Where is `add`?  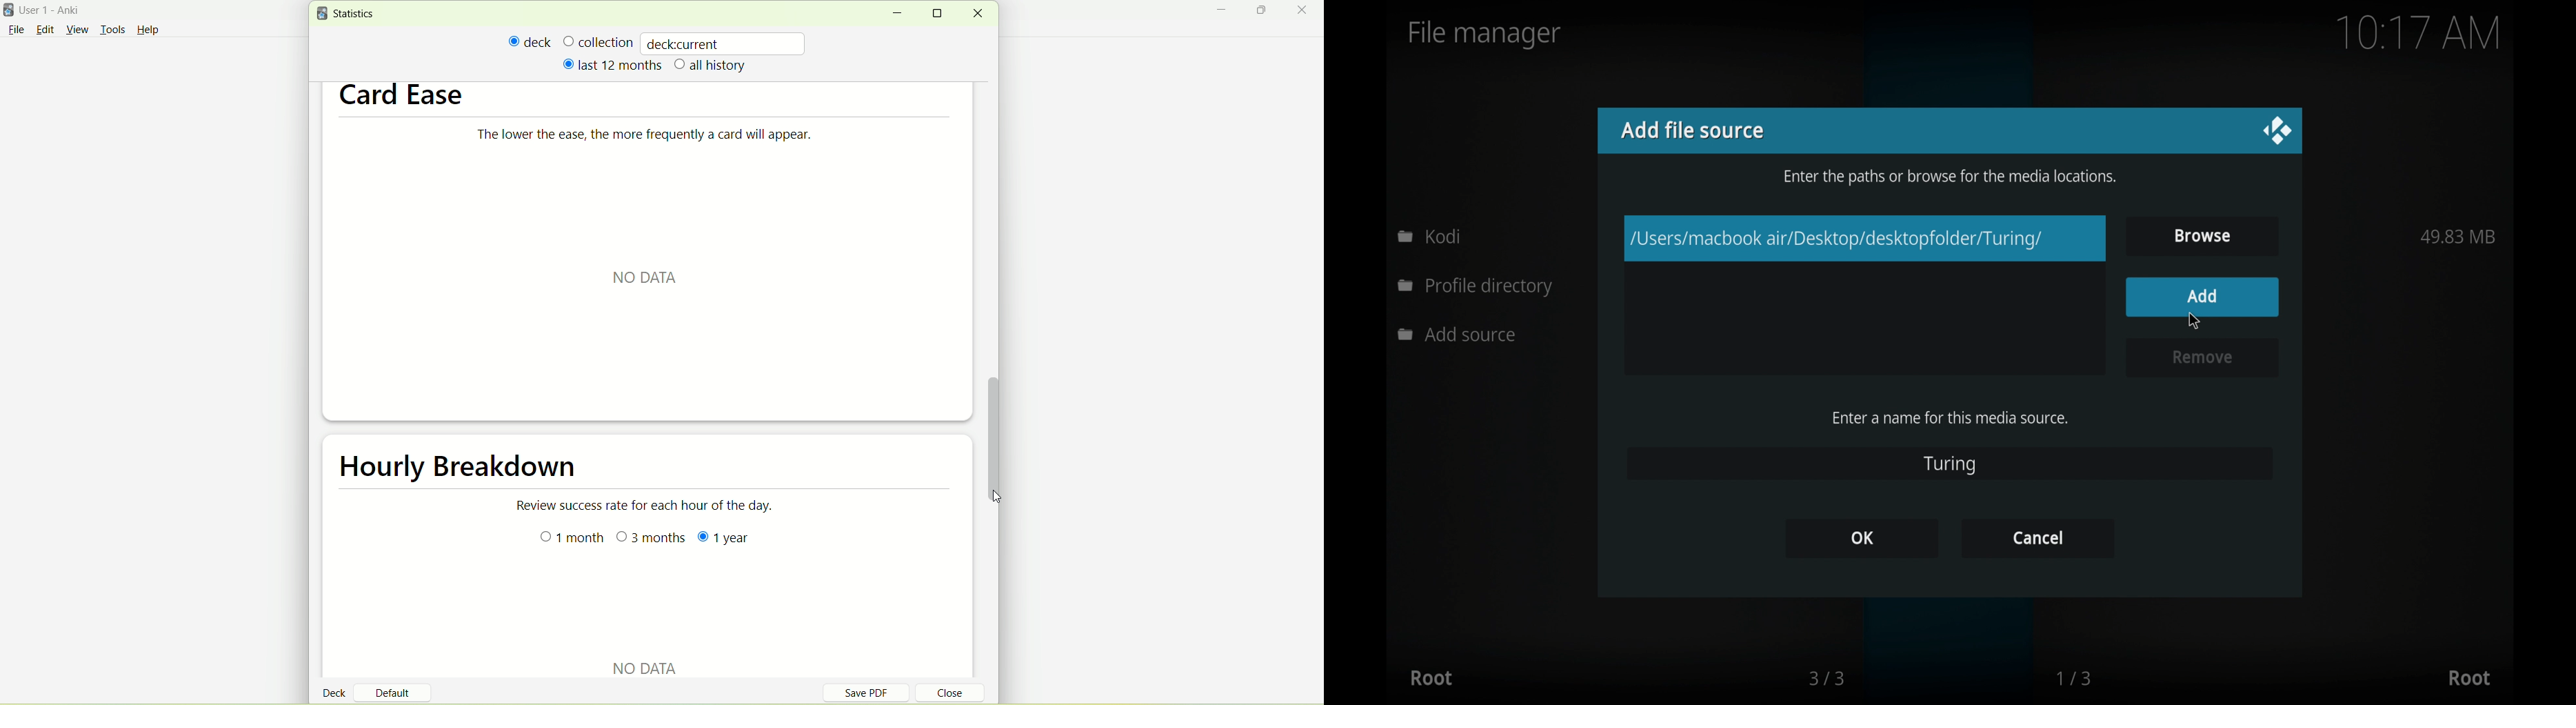
add is located at coordinates (2202, 296).